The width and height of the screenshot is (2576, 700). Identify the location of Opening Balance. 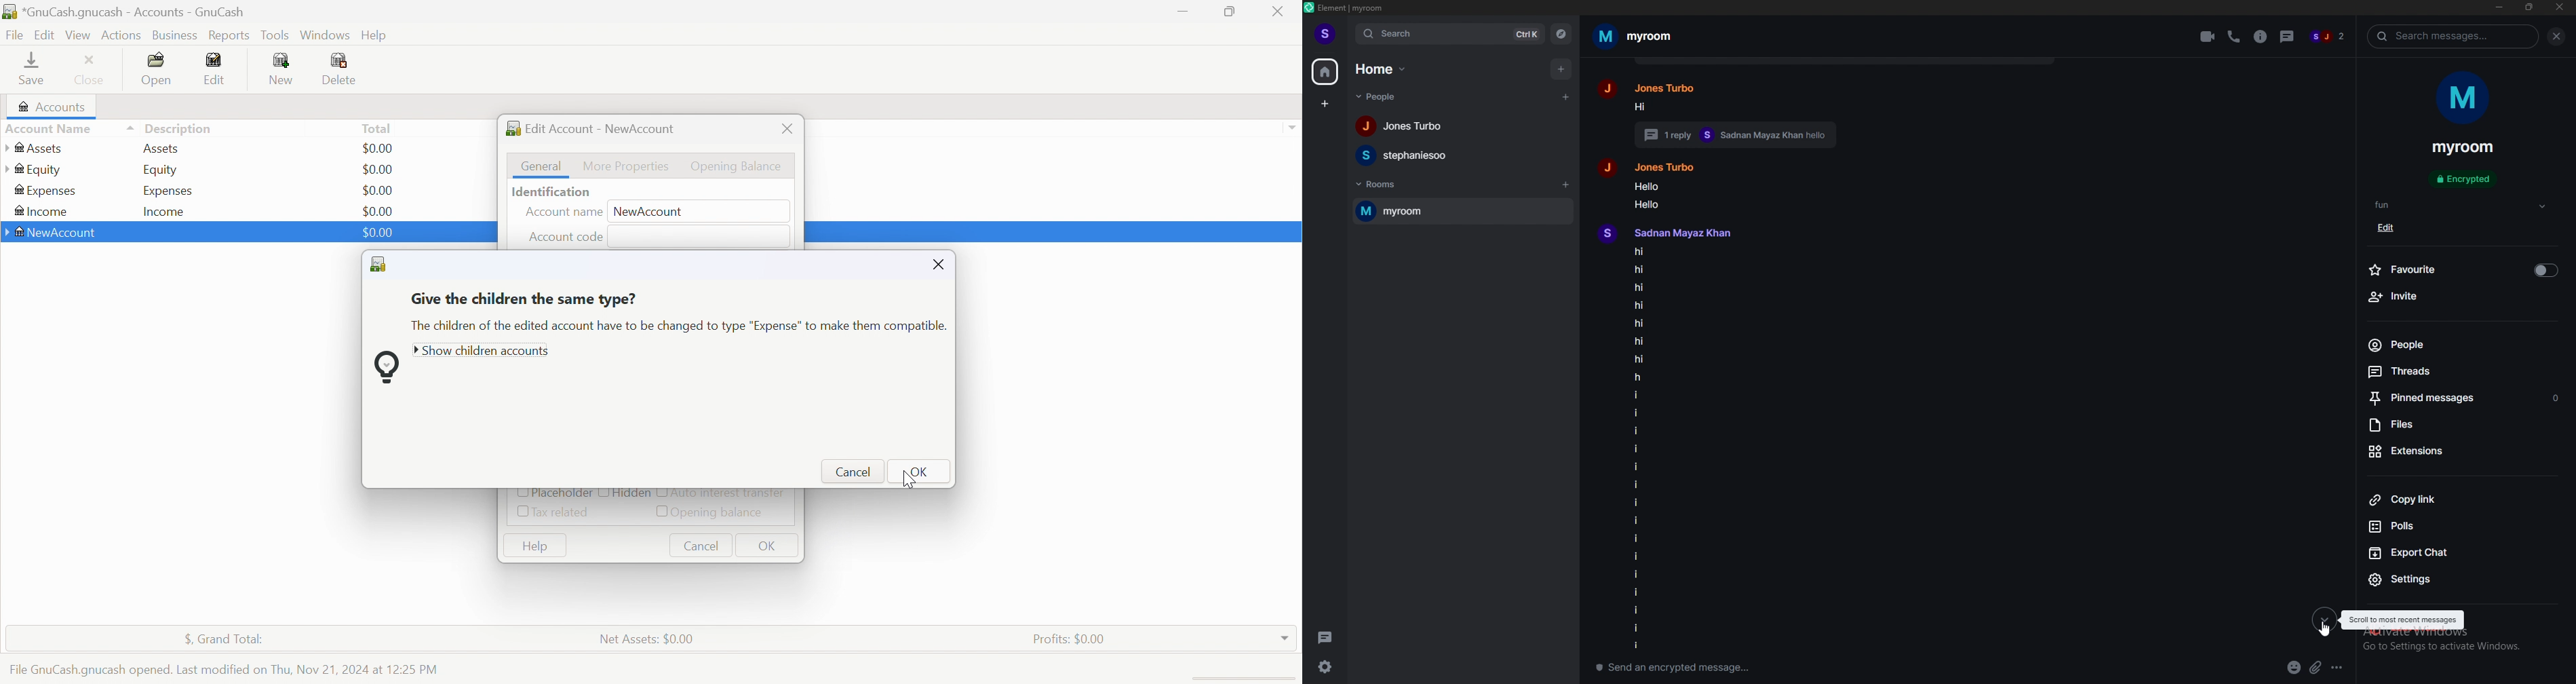
(722, 512).